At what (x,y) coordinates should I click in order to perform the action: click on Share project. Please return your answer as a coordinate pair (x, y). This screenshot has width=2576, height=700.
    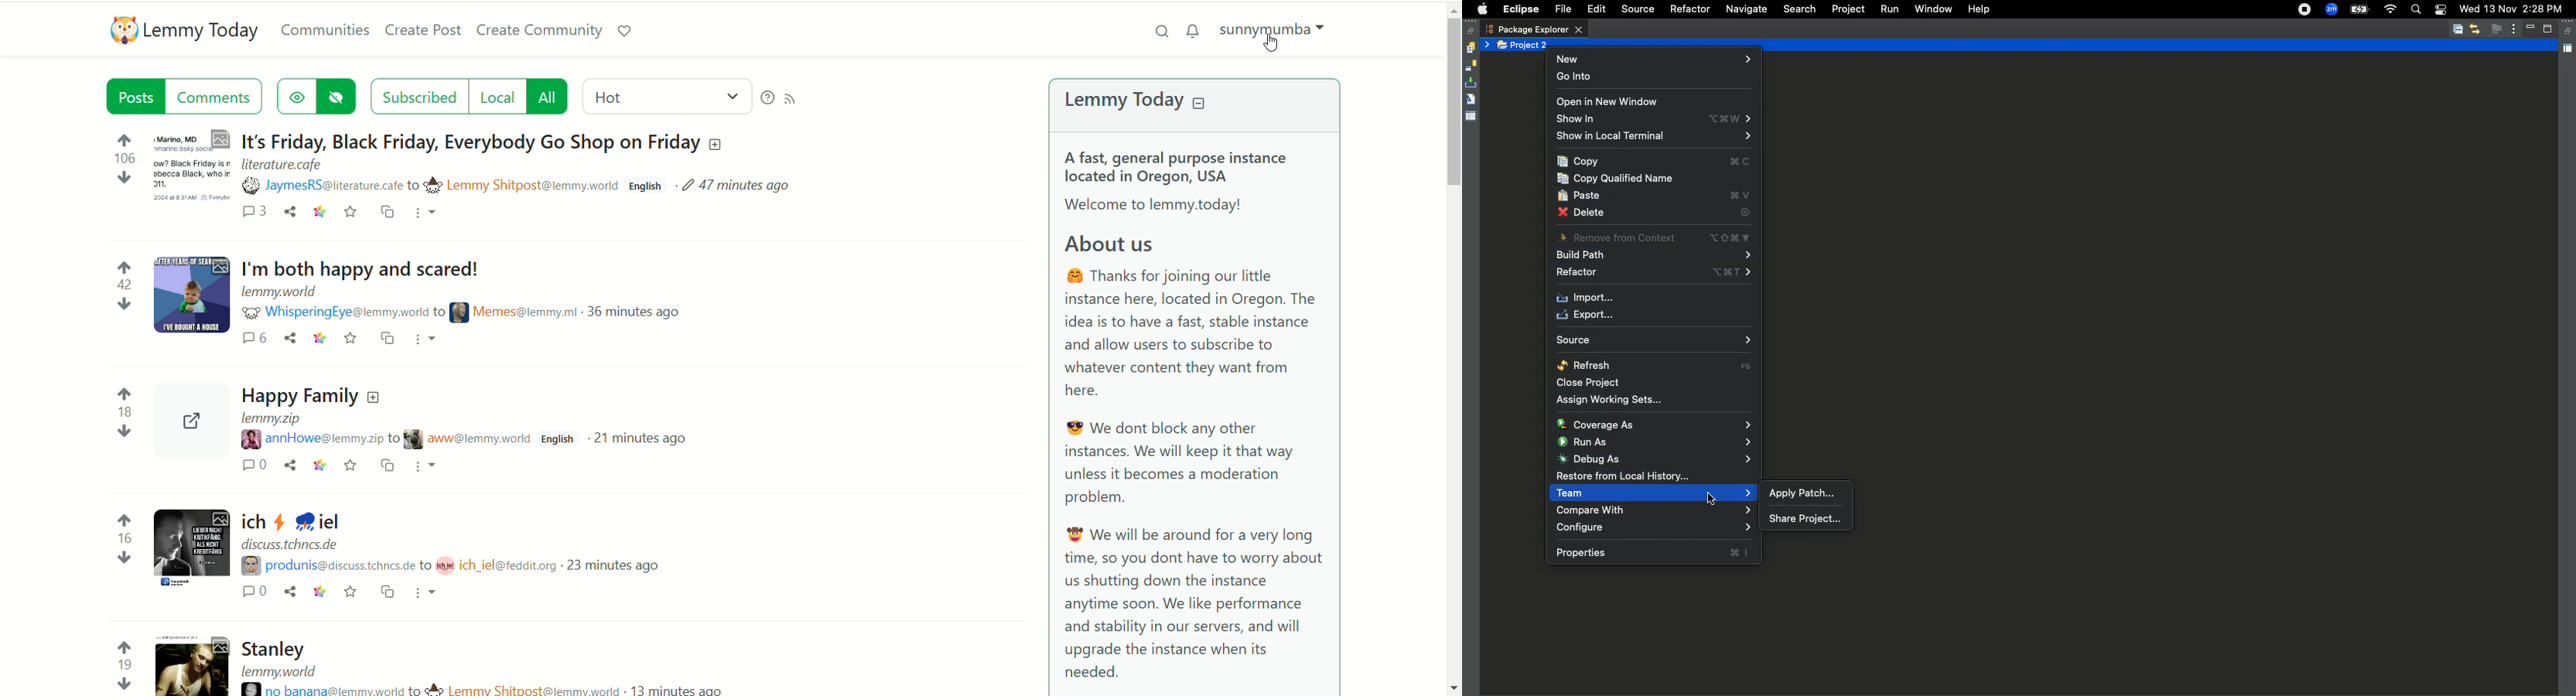
    Looking at the image, I should click on (1804, 519).